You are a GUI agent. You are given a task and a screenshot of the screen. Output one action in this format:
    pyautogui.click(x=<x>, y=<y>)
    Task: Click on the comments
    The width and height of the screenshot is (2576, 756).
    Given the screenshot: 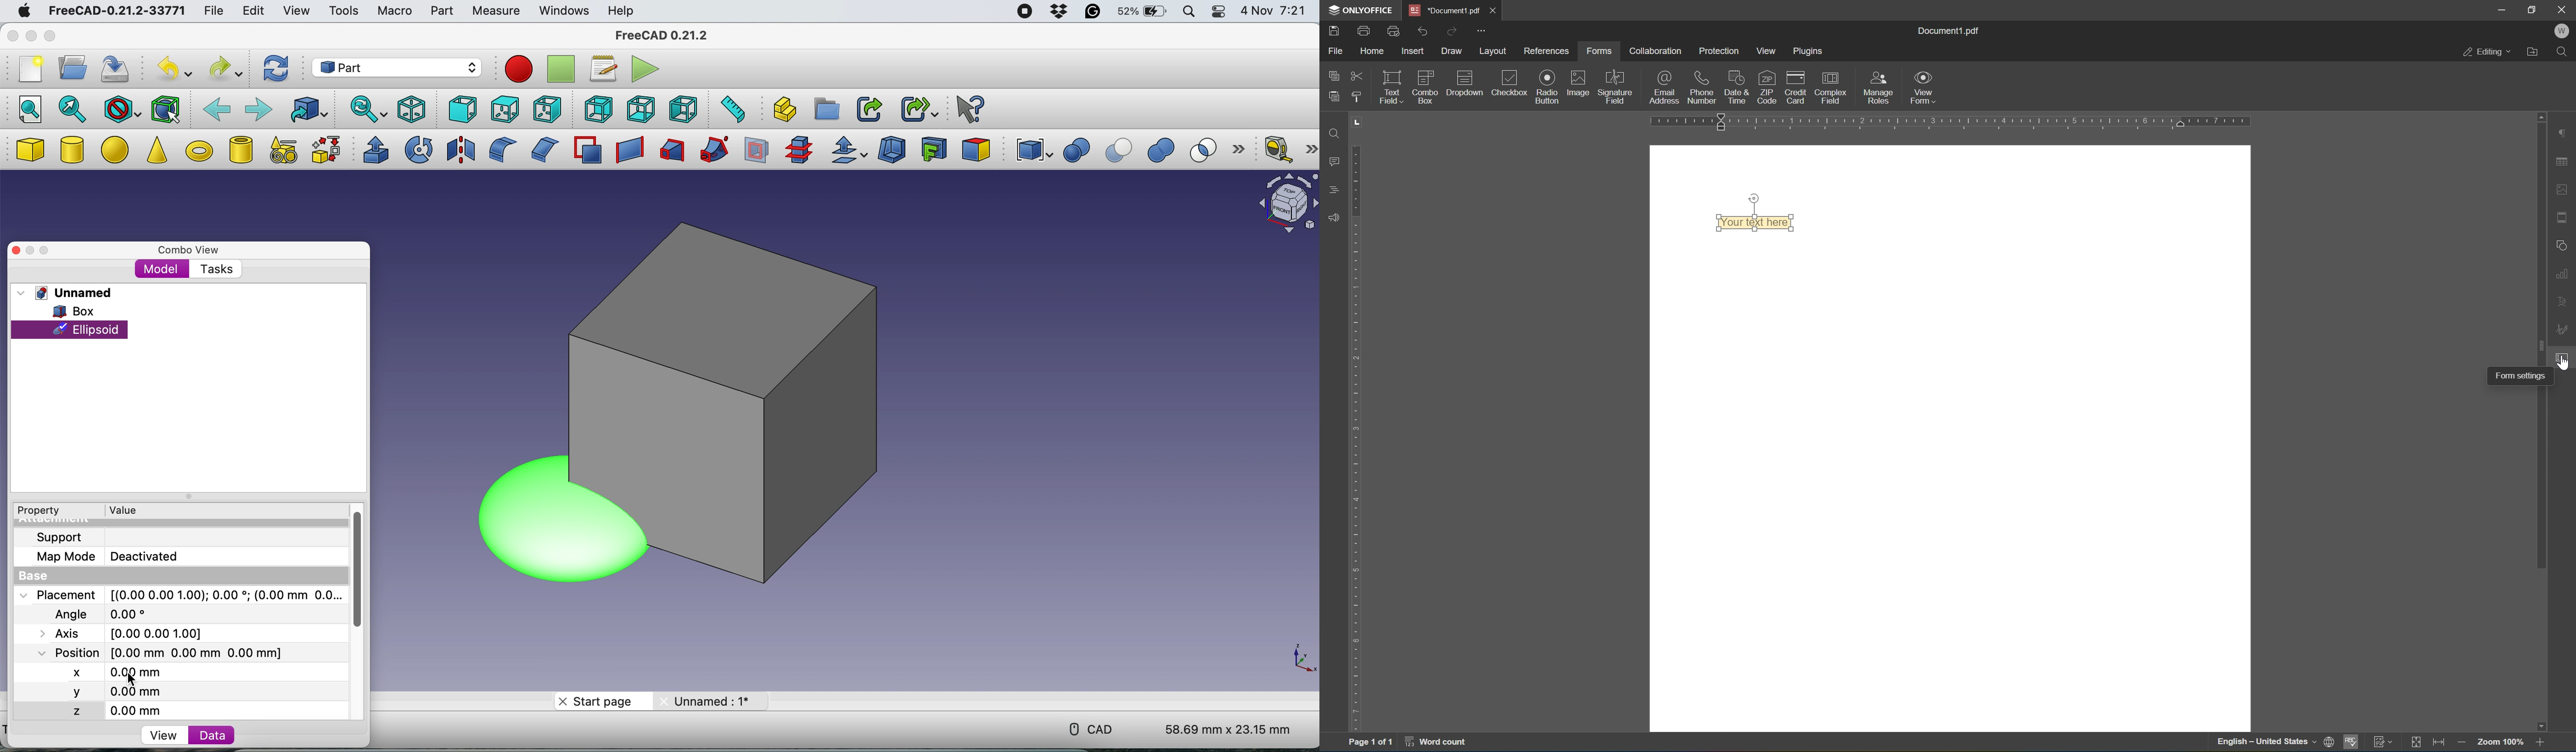 What is the action you would take?
    pyautogui.click(x=1336, y=161)
    